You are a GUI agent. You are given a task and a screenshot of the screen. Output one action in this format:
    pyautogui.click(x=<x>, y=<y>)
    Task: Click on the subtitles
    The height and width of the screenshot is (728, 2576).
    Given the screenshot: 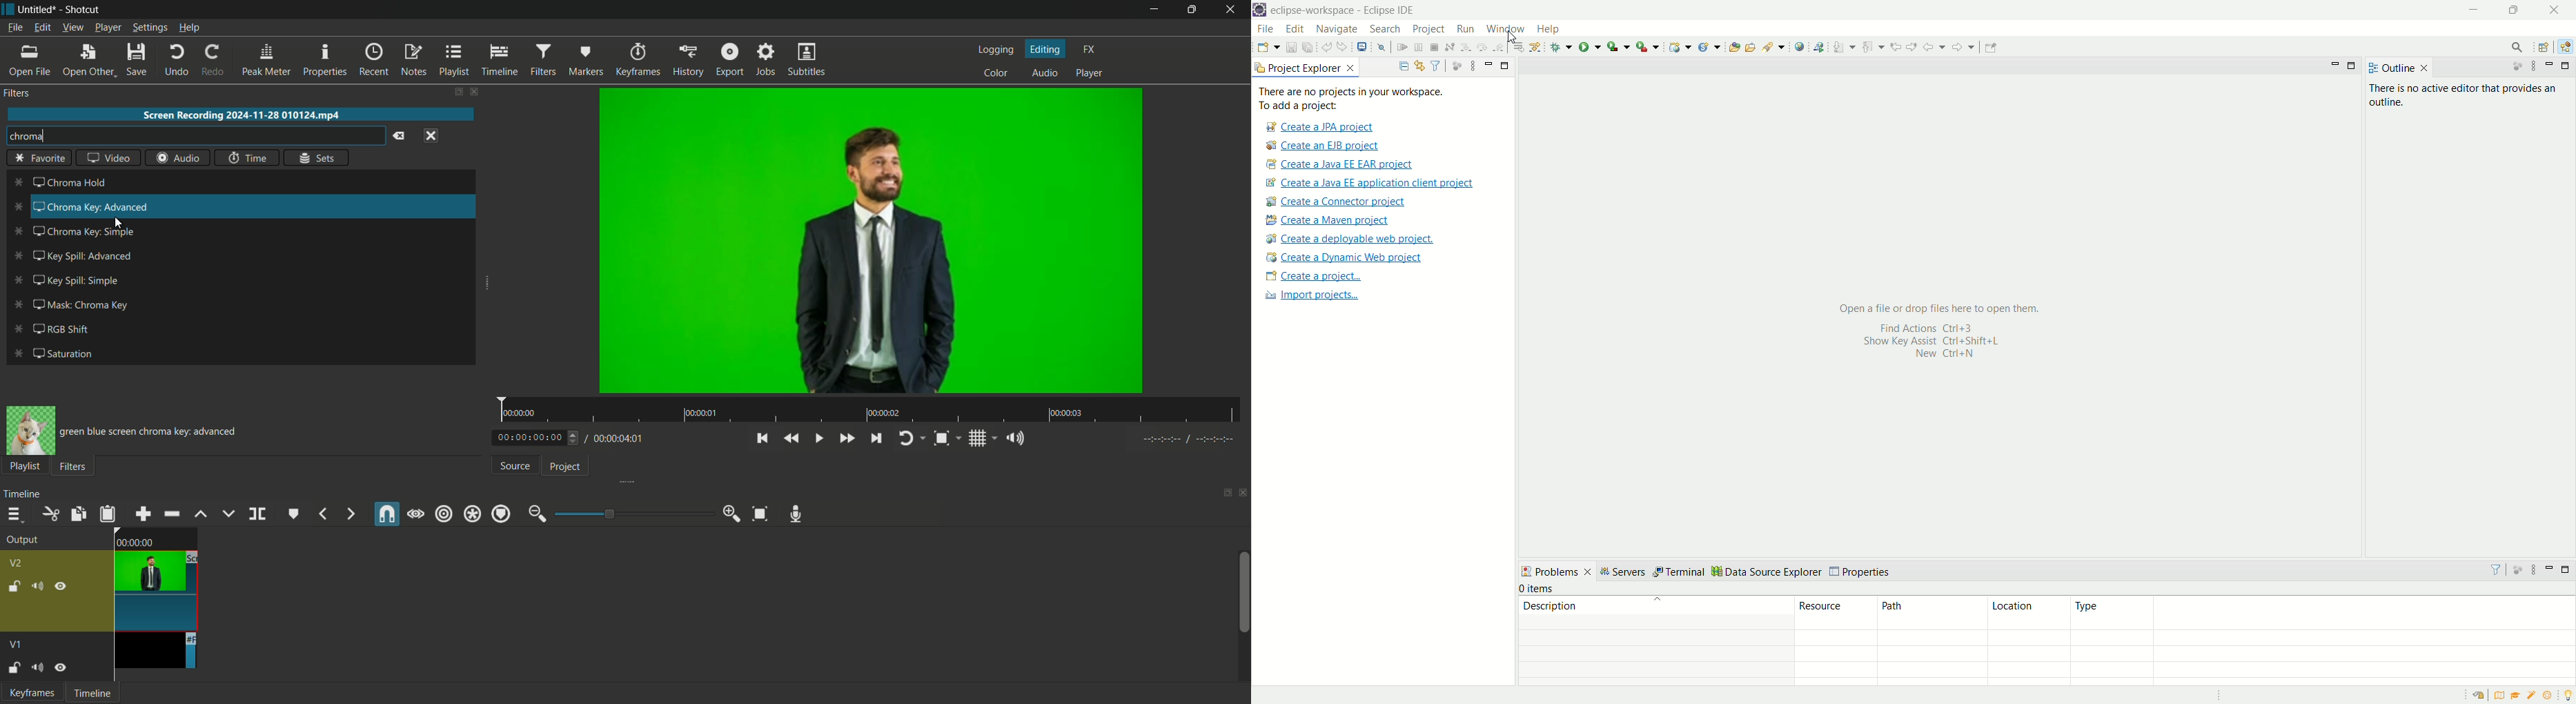 What is the action you would take?
    pyautogui.click(x=808, y=59)
    